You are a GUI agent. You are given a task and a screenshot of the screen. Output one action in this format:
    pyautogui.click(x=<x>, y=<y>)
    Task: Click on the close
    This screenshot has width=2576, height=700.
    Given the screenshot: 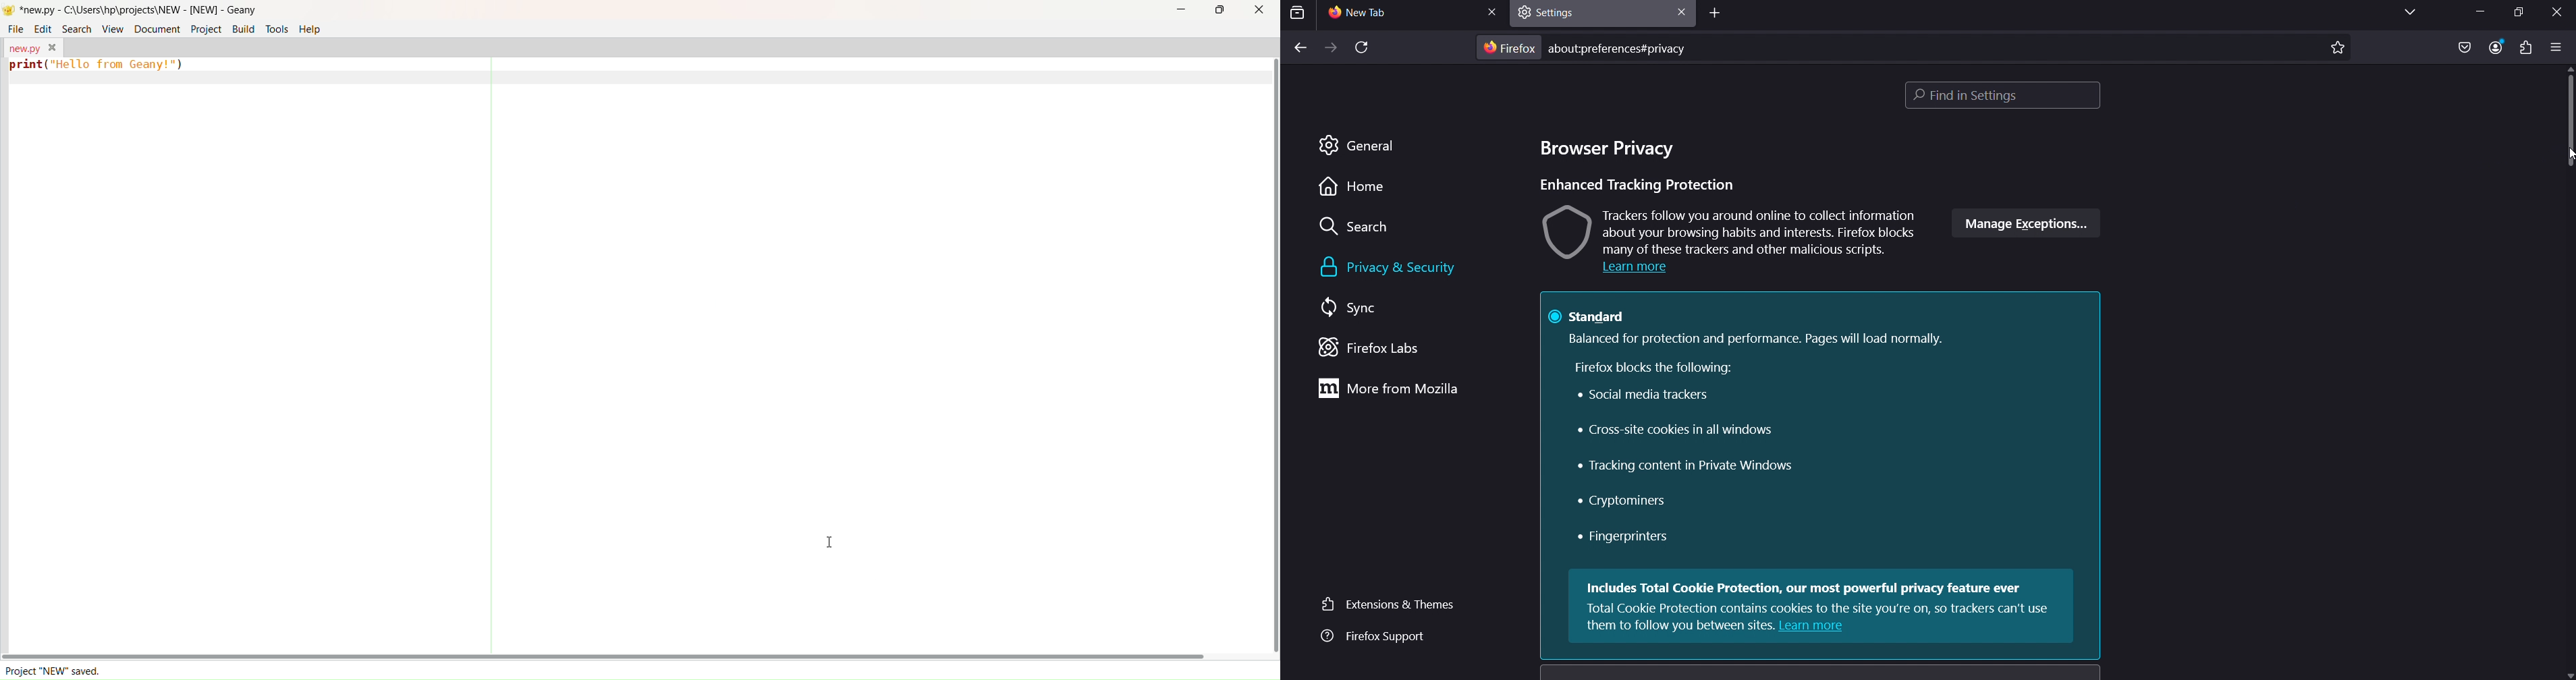 What is the action you would take?
    pyautogui.click(x=2559, y=11)
    